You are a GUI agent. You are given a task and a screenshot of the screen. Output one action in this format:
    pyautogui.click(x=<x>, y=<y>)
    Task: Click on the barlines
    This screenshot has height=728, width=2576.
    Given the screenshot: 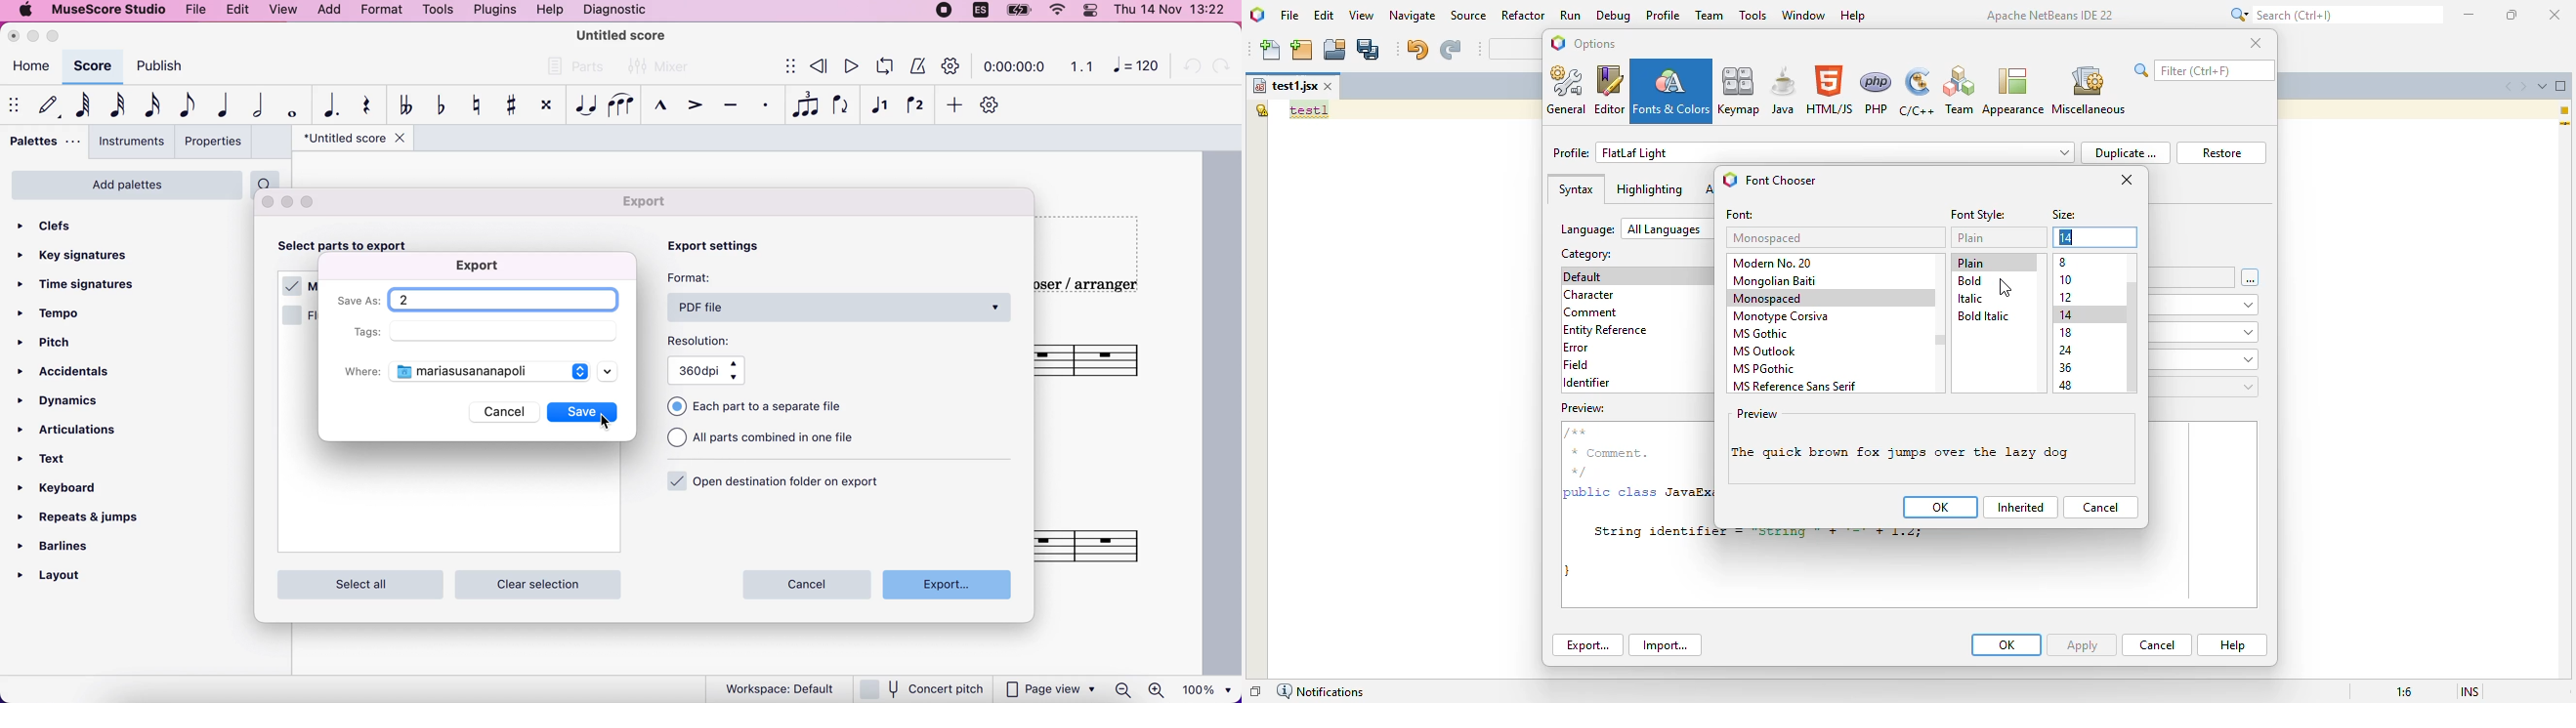 What is the action you would take?
    pyautogui.click(x=67, y=548)
    